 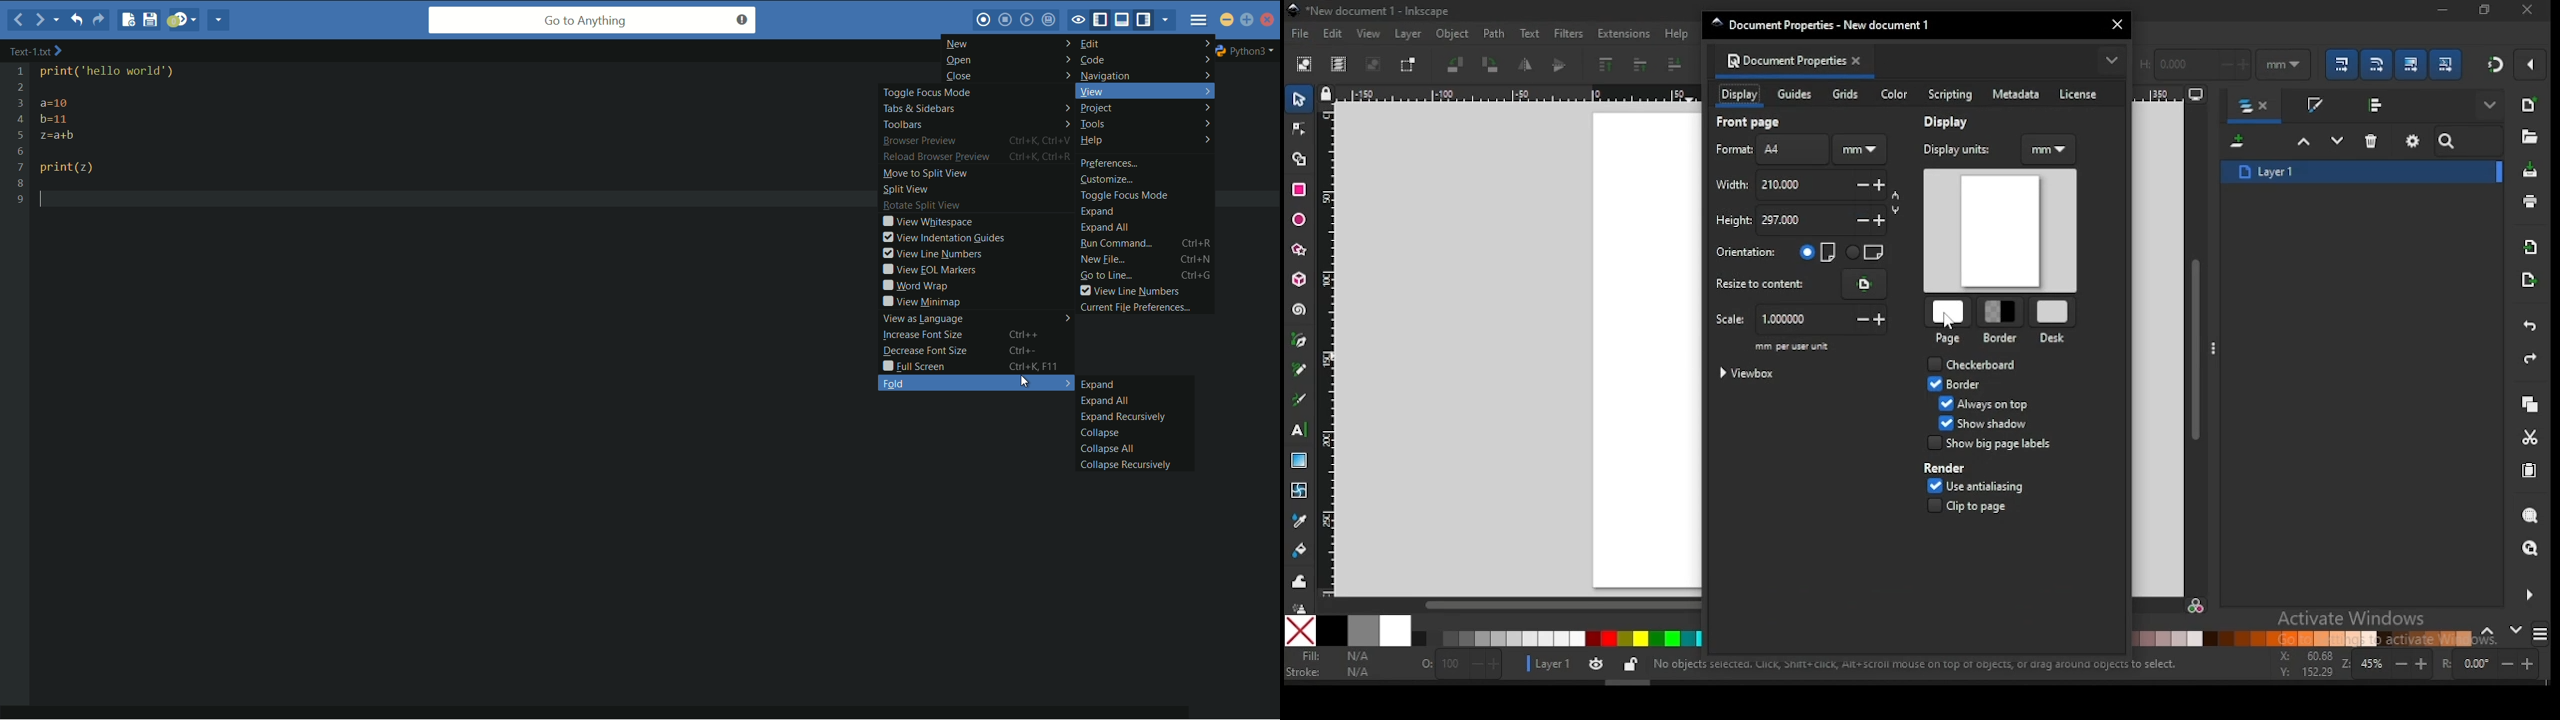 What do you see at coordinates (1125, 195) in the screenshot?
I see `toggle focus mode` at bounding box center [1125, 195].